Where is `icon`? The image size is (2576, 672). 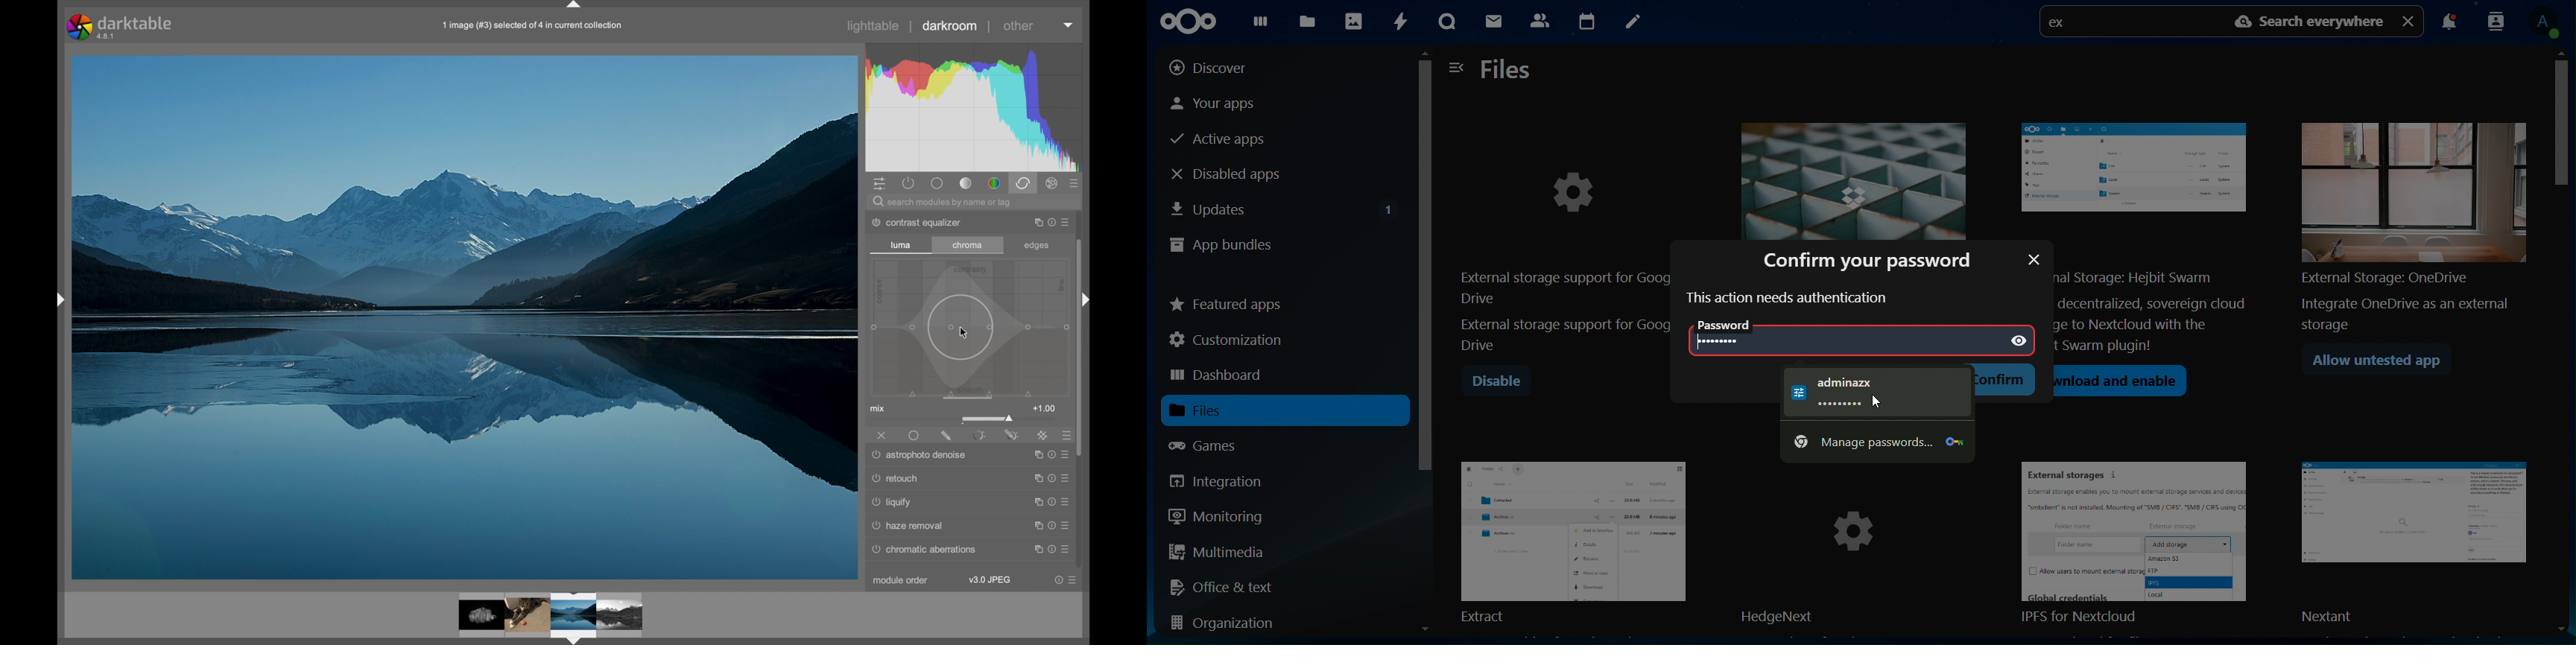
icon is located at coordinates (1194, 22).